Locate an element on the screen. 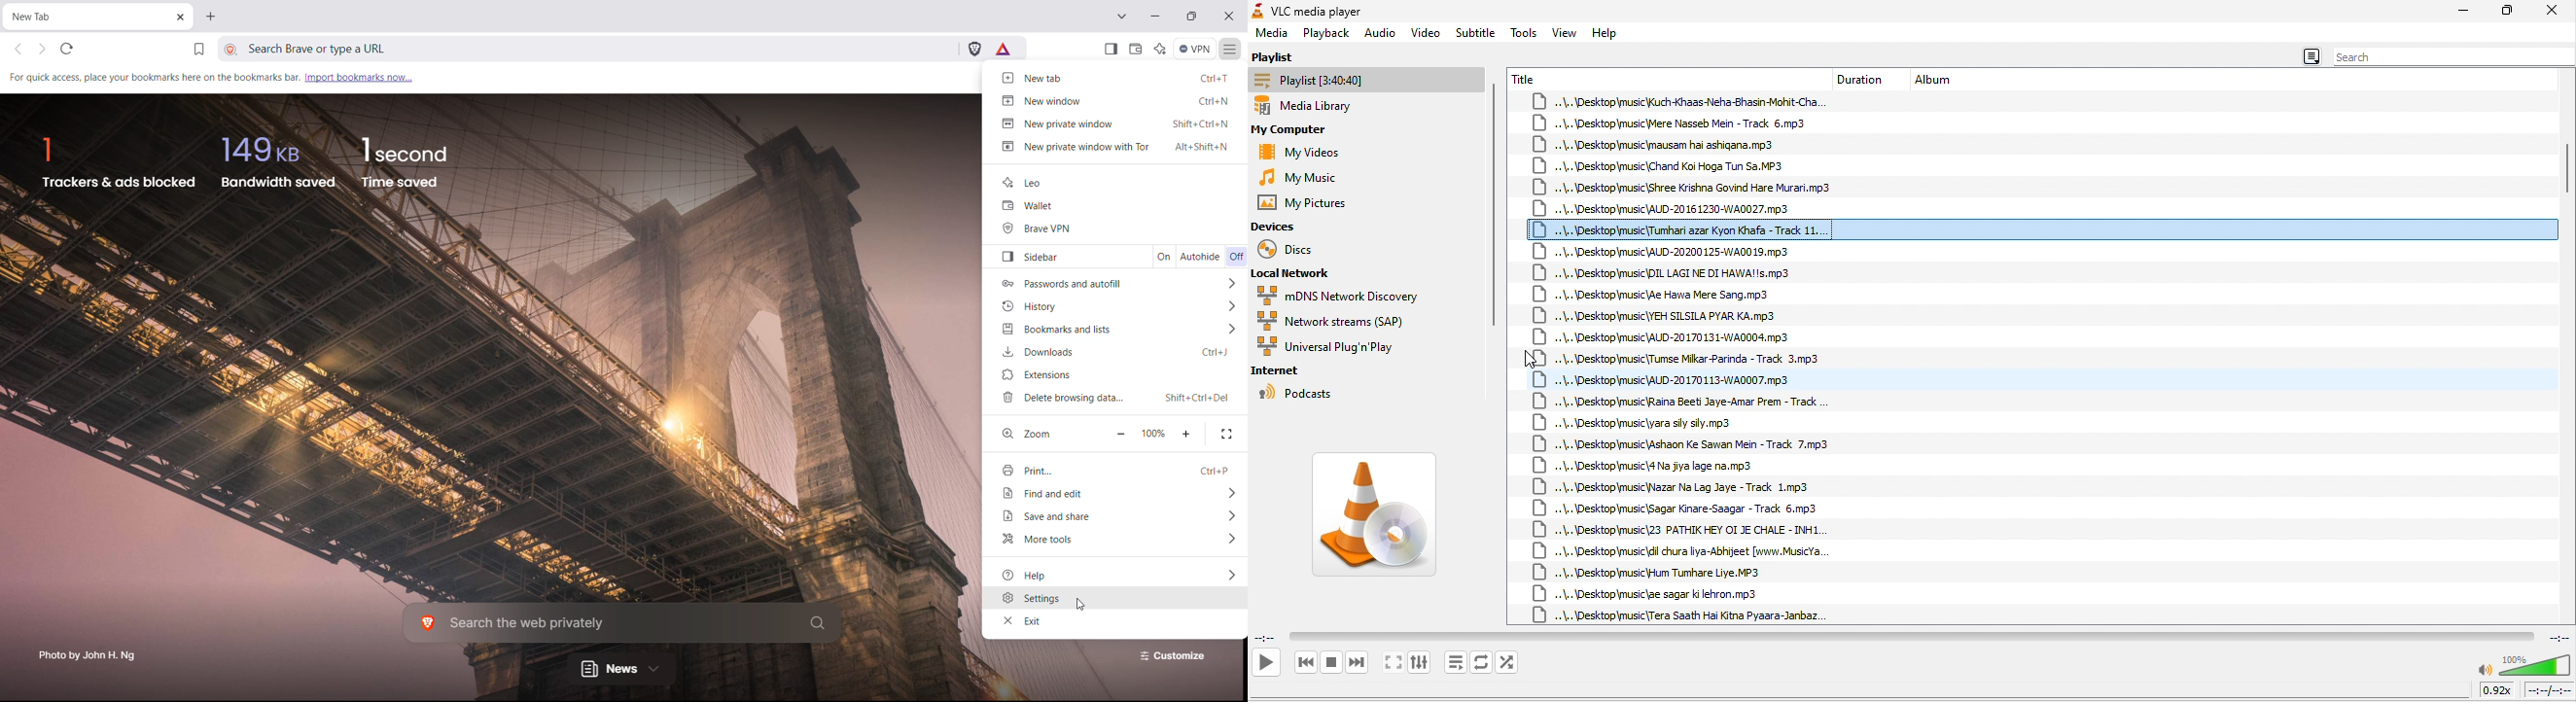 This screenshot has height=728, width=2576. total time is located at coordinates (2557, 637).